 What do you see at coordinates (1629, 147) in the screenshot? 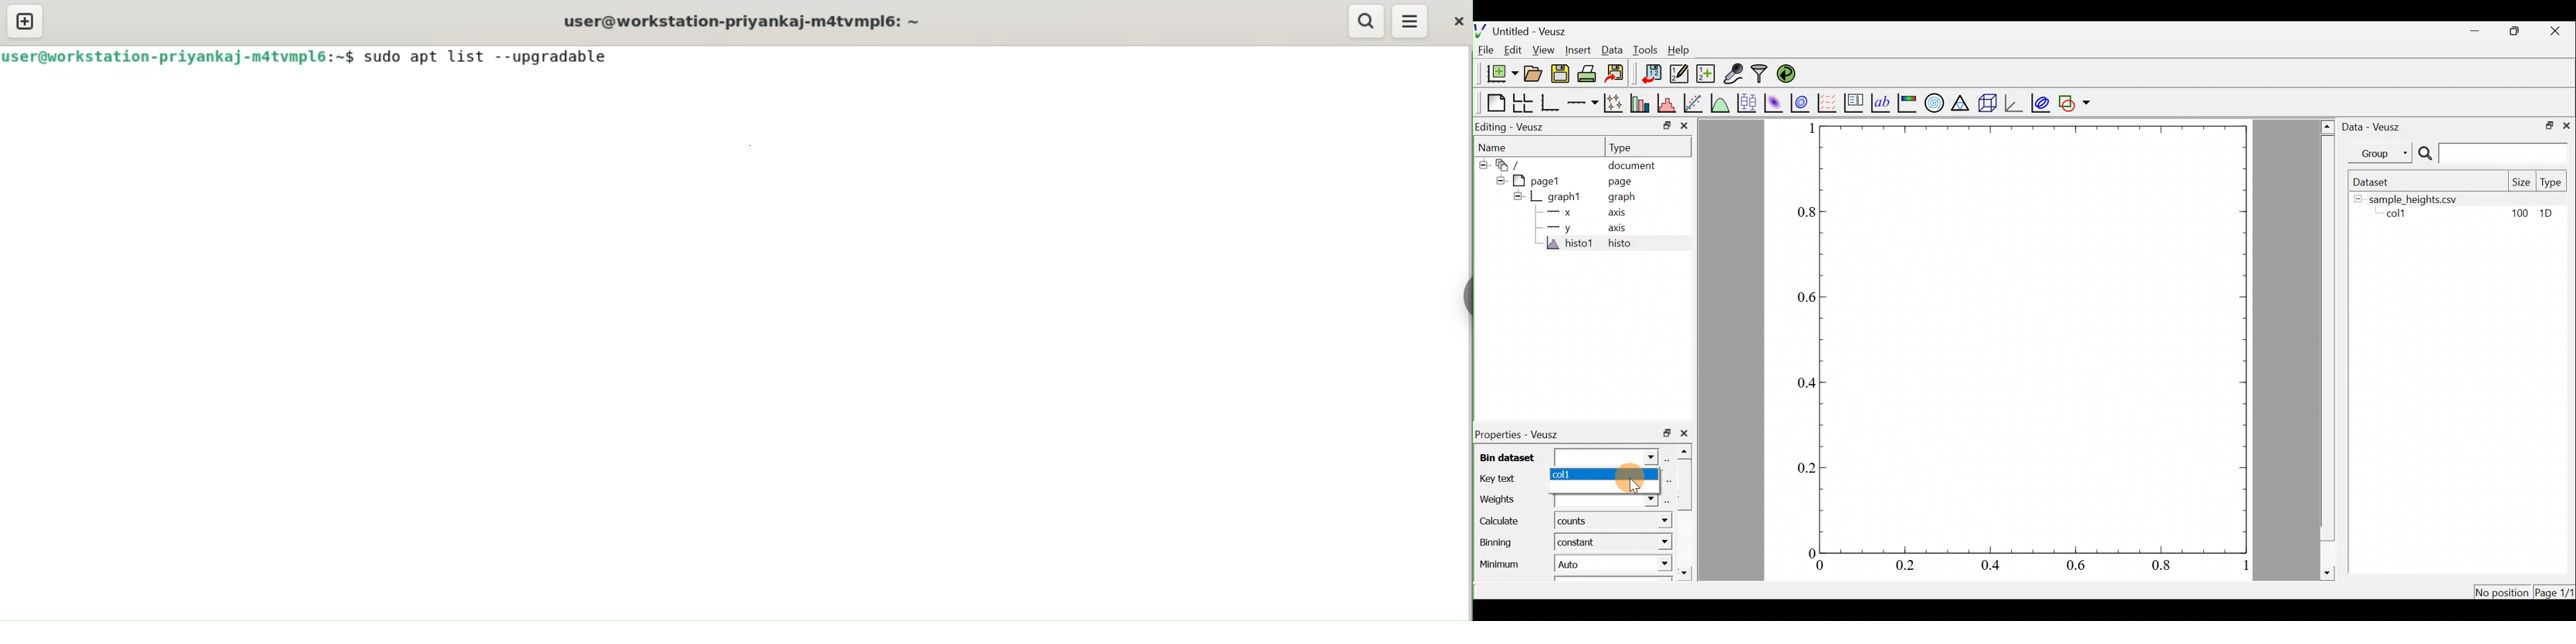
I see `Type` at bounding box center [1629, 147].